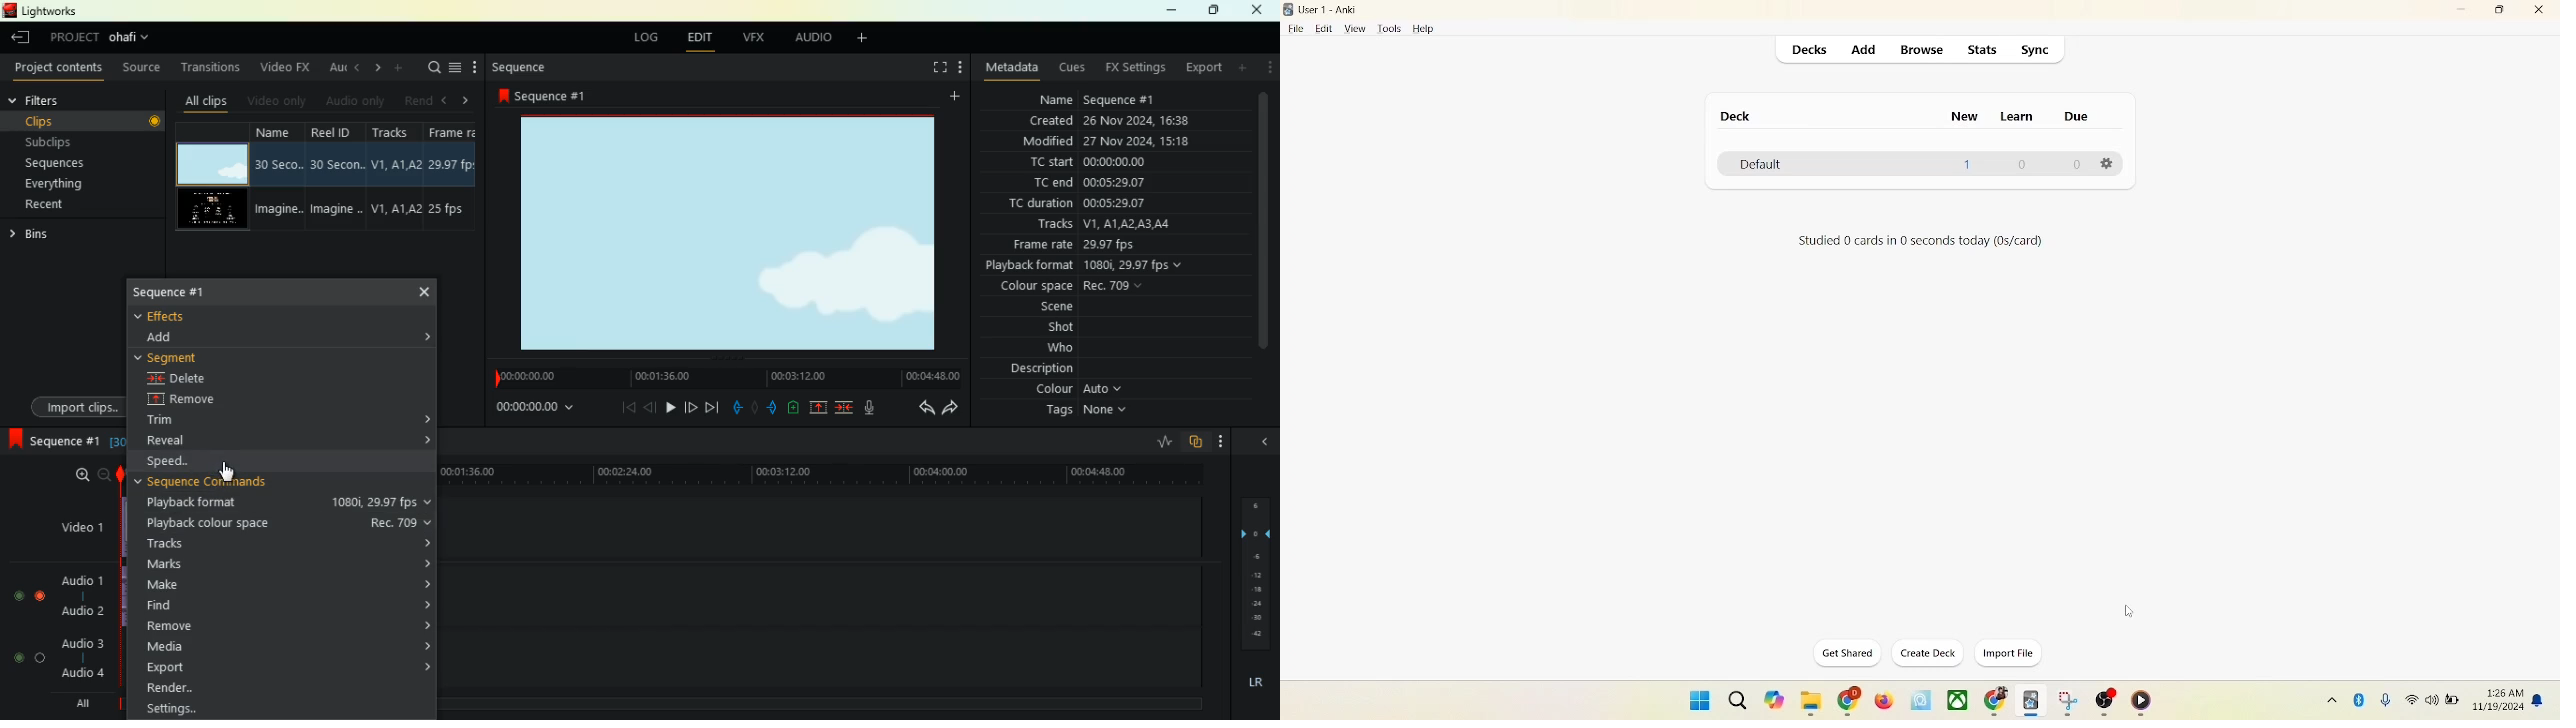  I want to click on notification, so click(2539, 700).